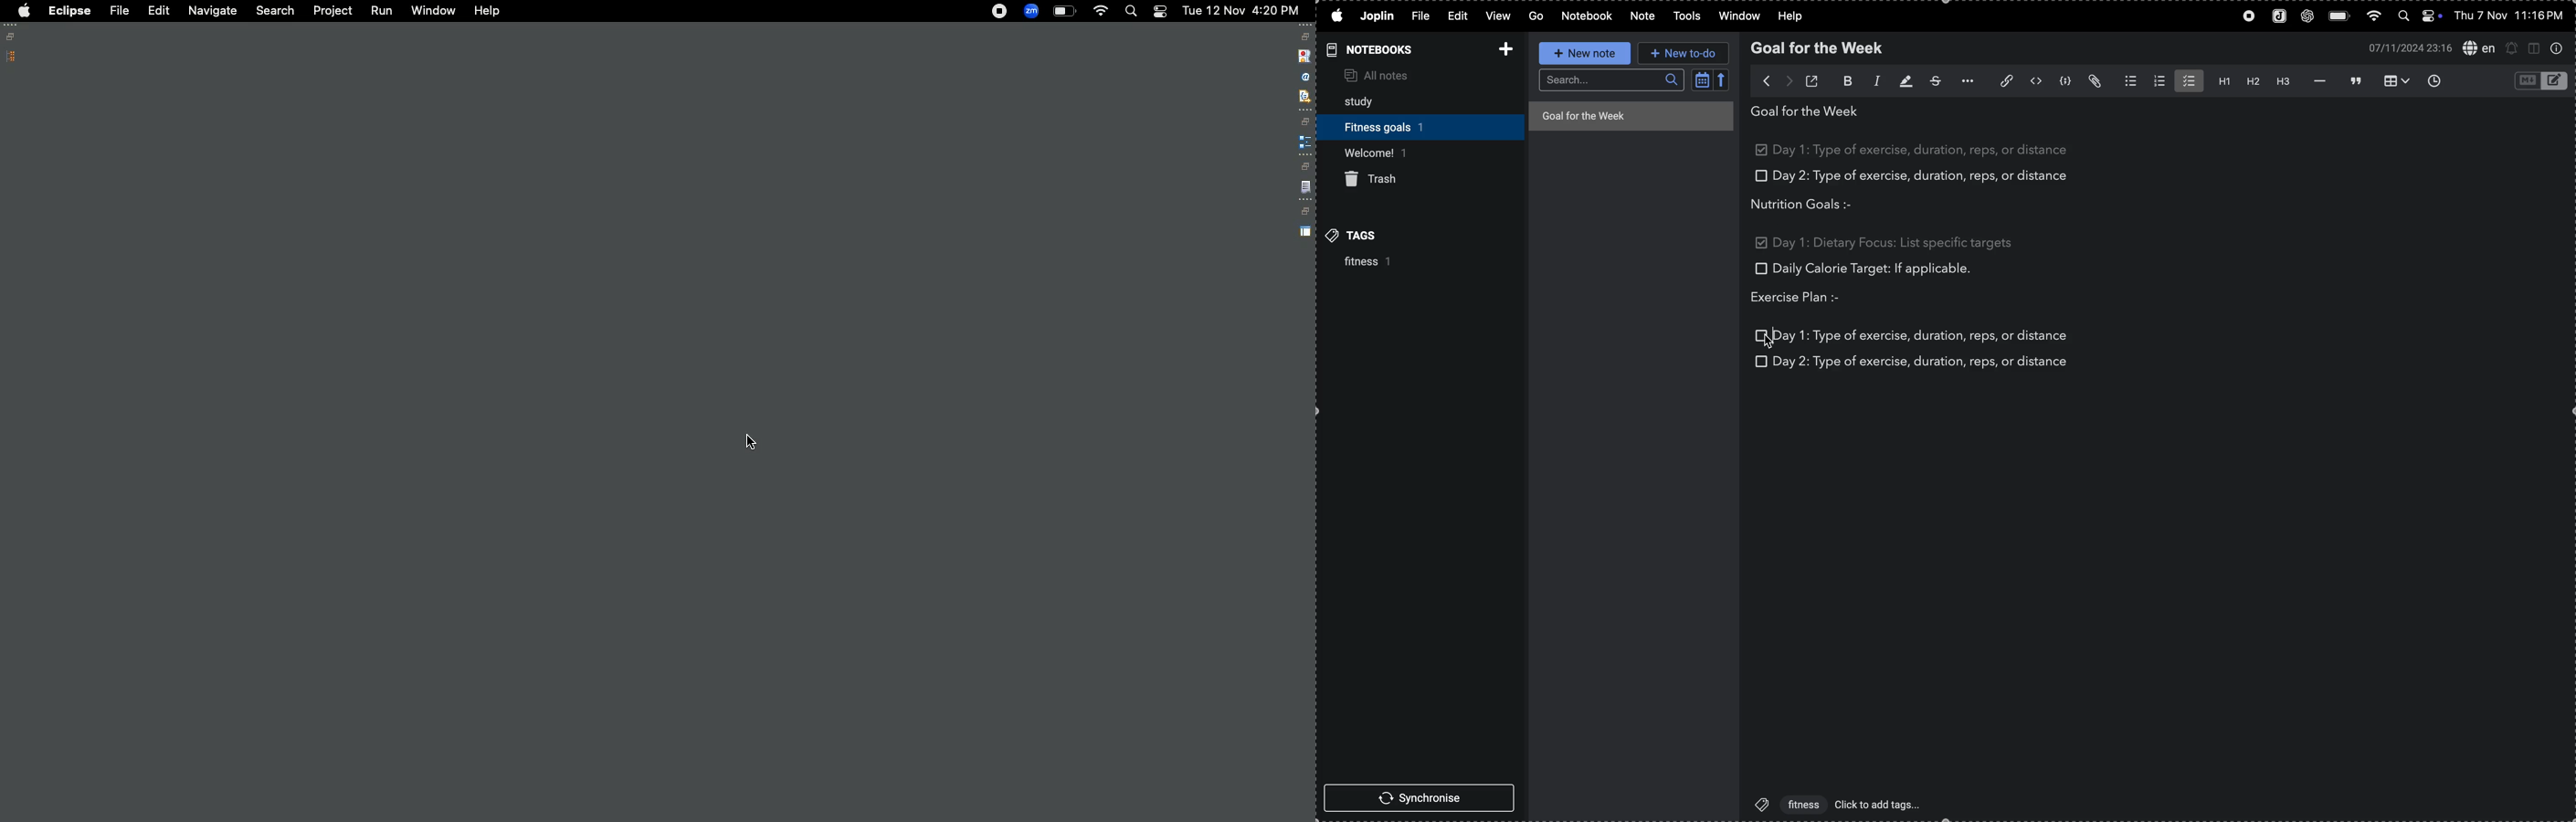 This screenshot has height=840, width=2576. Describe the element at coordinates (1761, 80) in the screenshot. I see `back` at that location.